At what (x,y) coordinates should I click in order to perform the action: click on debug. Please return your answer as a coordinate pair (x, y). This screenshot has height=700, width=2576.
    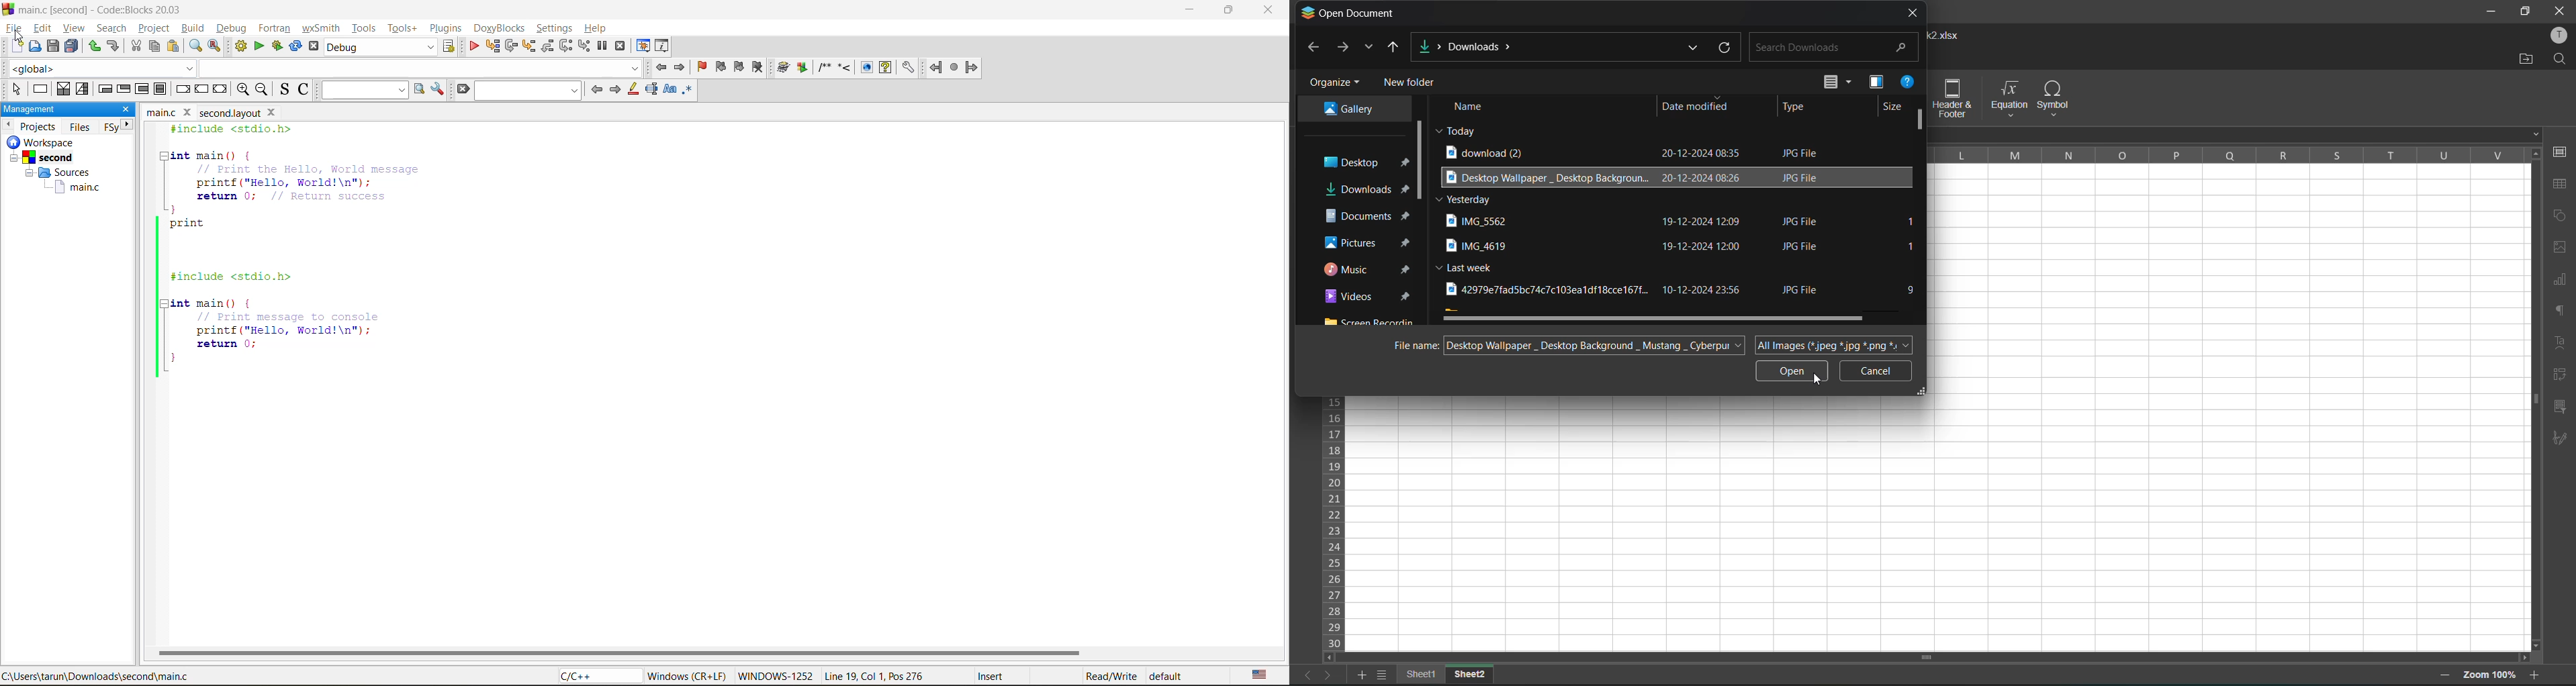
    Looking at the image, I should click on (232, 28).